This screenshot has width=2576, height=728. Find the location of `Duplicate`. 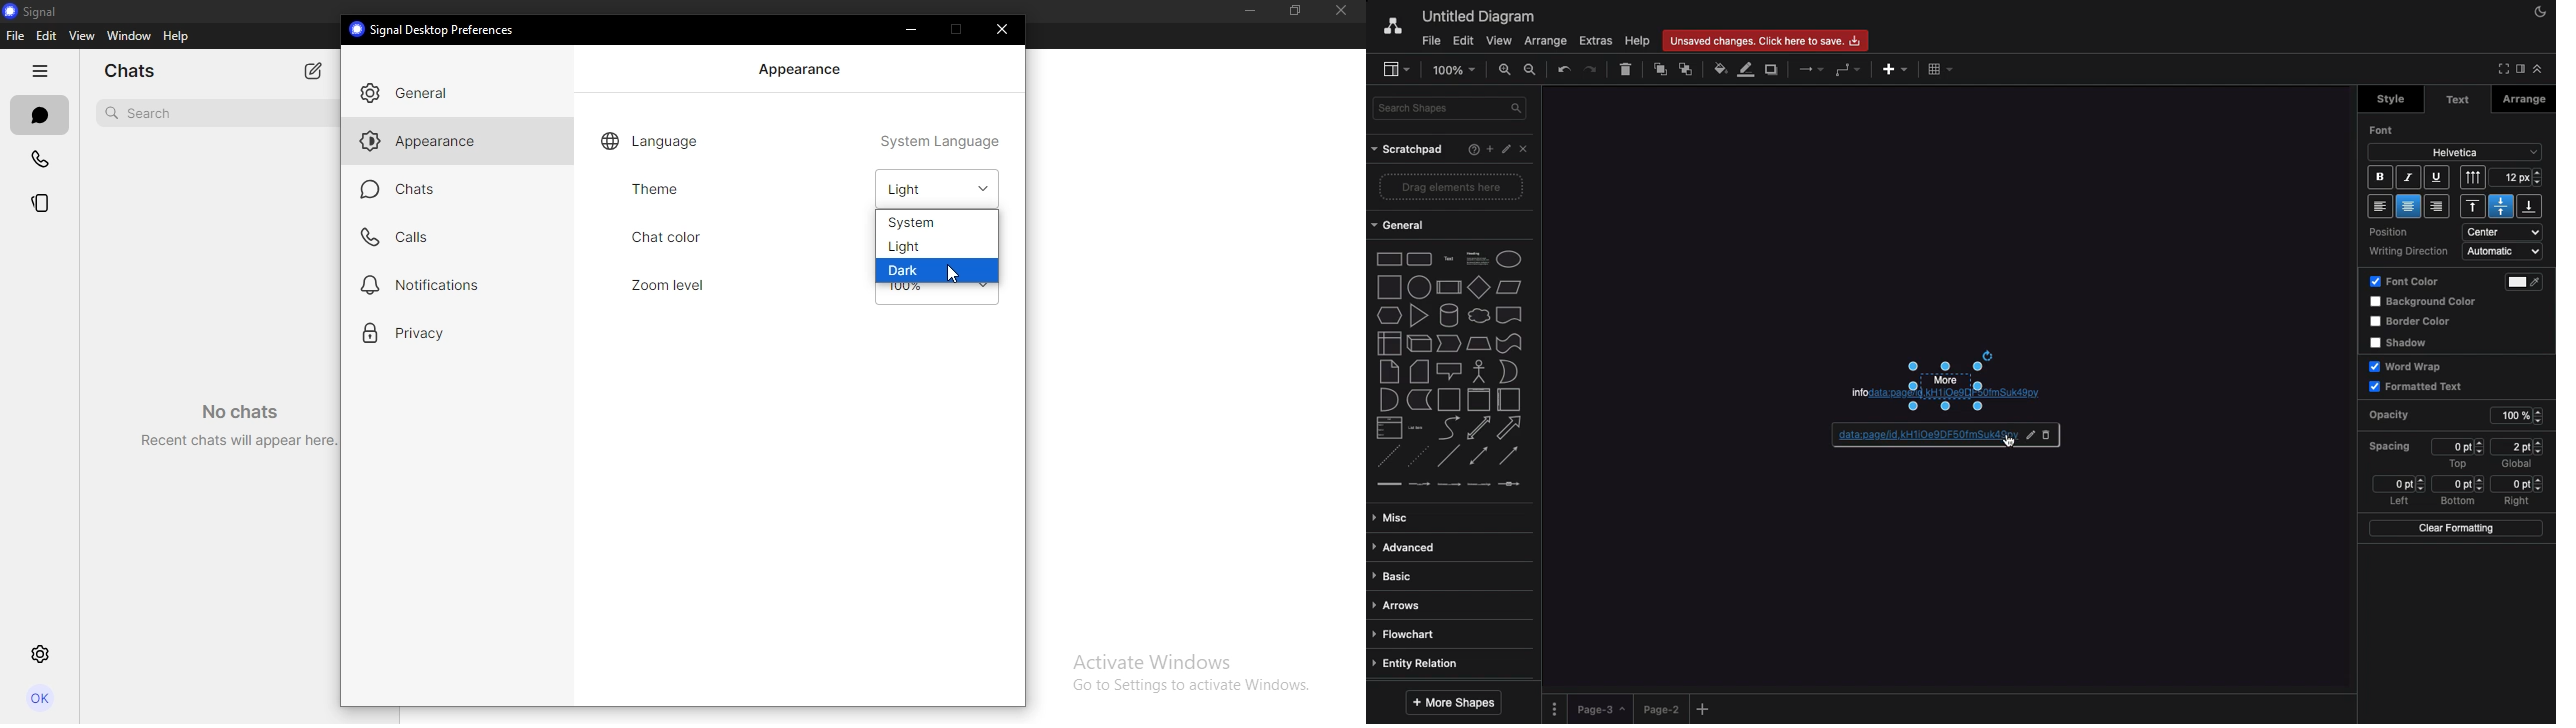

Duplicate is located at coordinates (1773, 69).